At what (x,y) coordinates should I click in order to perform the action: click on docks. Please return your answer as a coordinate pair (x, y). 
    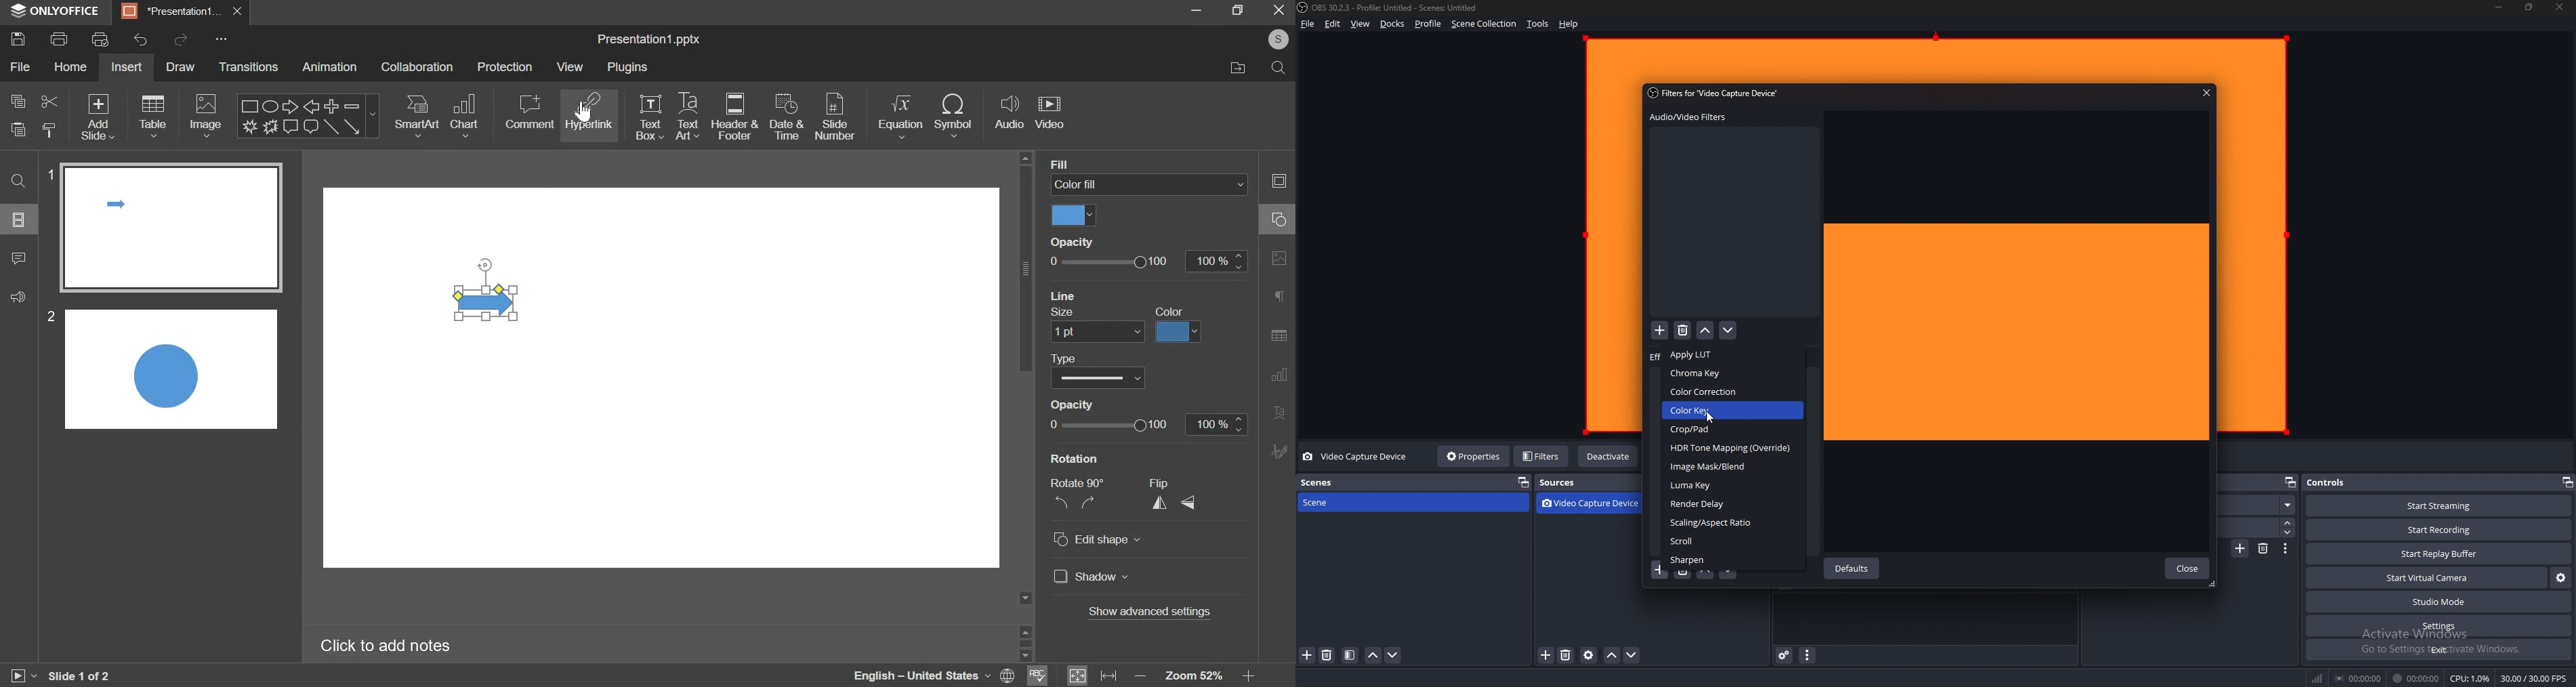
    Looking at the image, I should click on (1393, 24).